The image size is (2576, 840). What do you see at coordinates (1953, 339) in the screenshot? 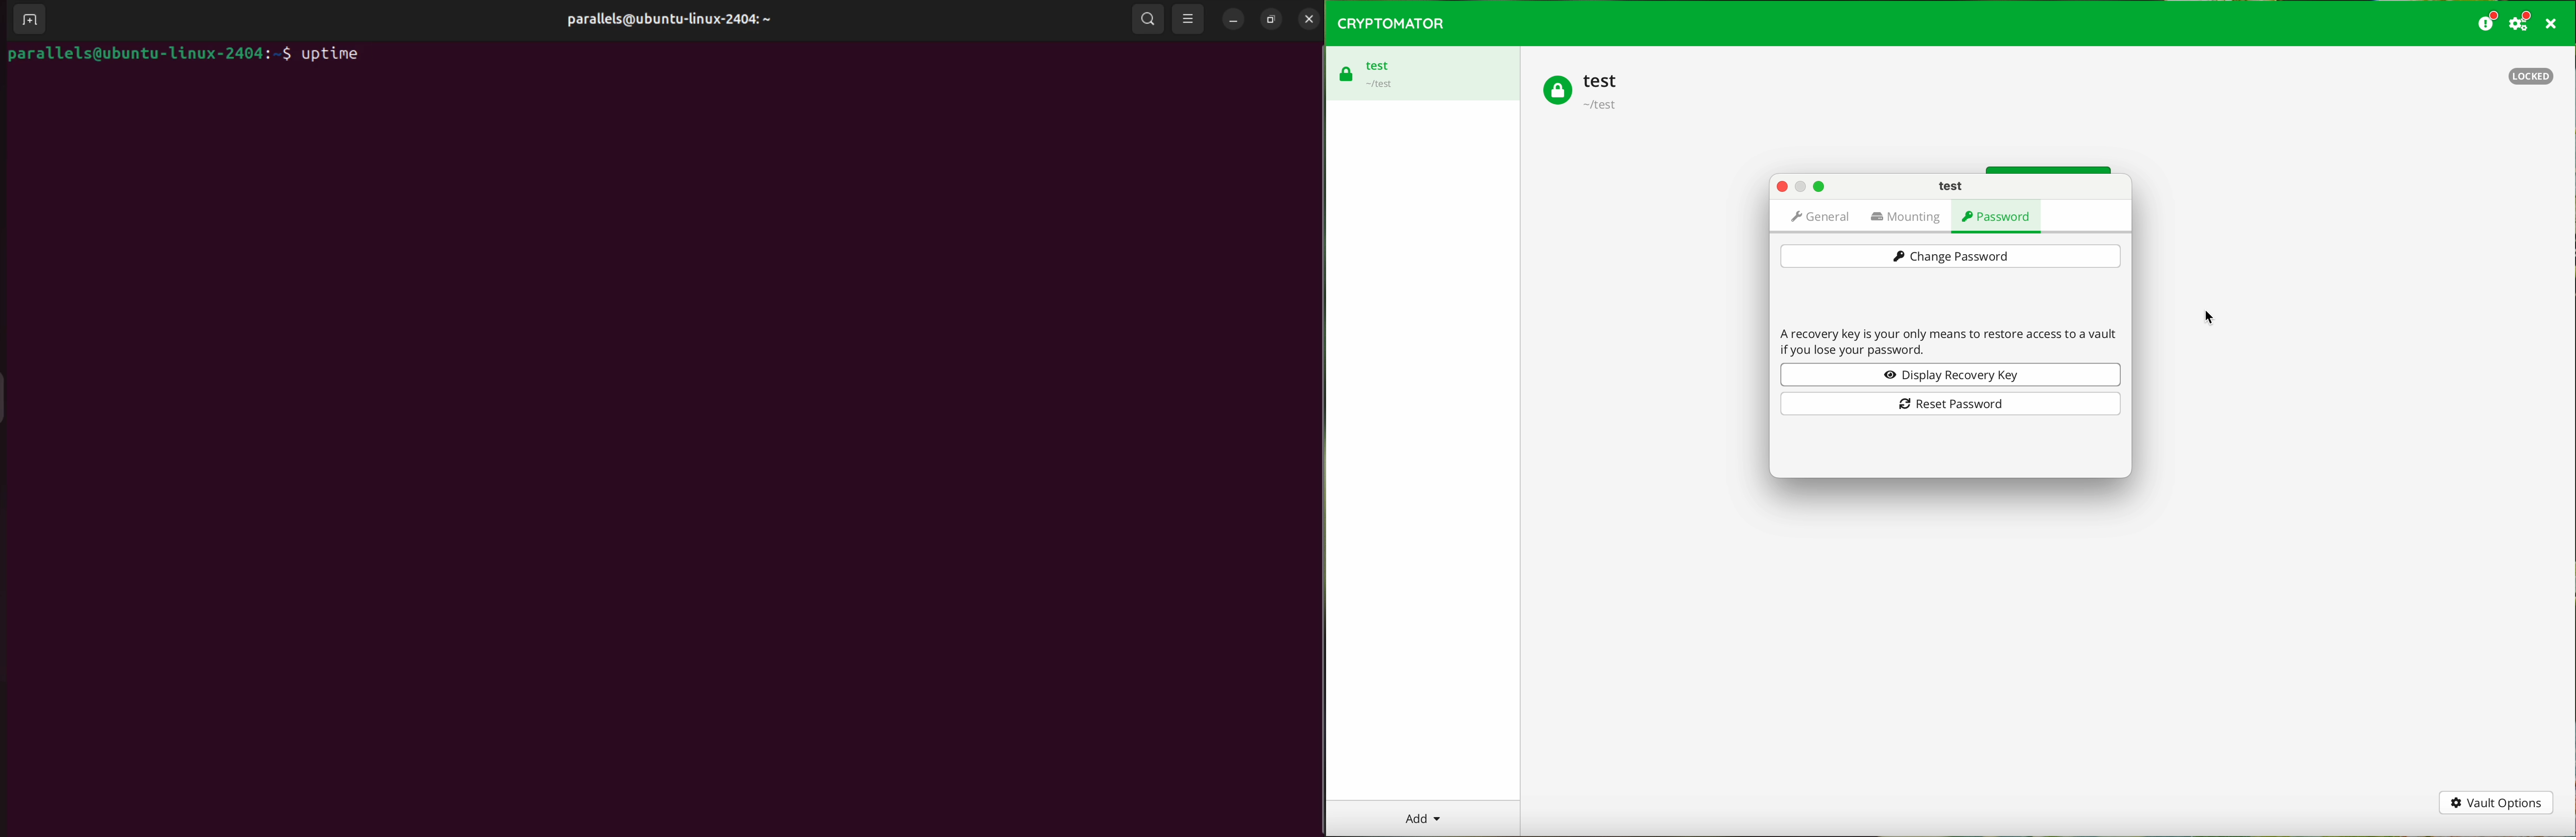
I see `A recovery key is your only means to restore access to a vault
if you lose your password.` at bounding box center [1953, 339].